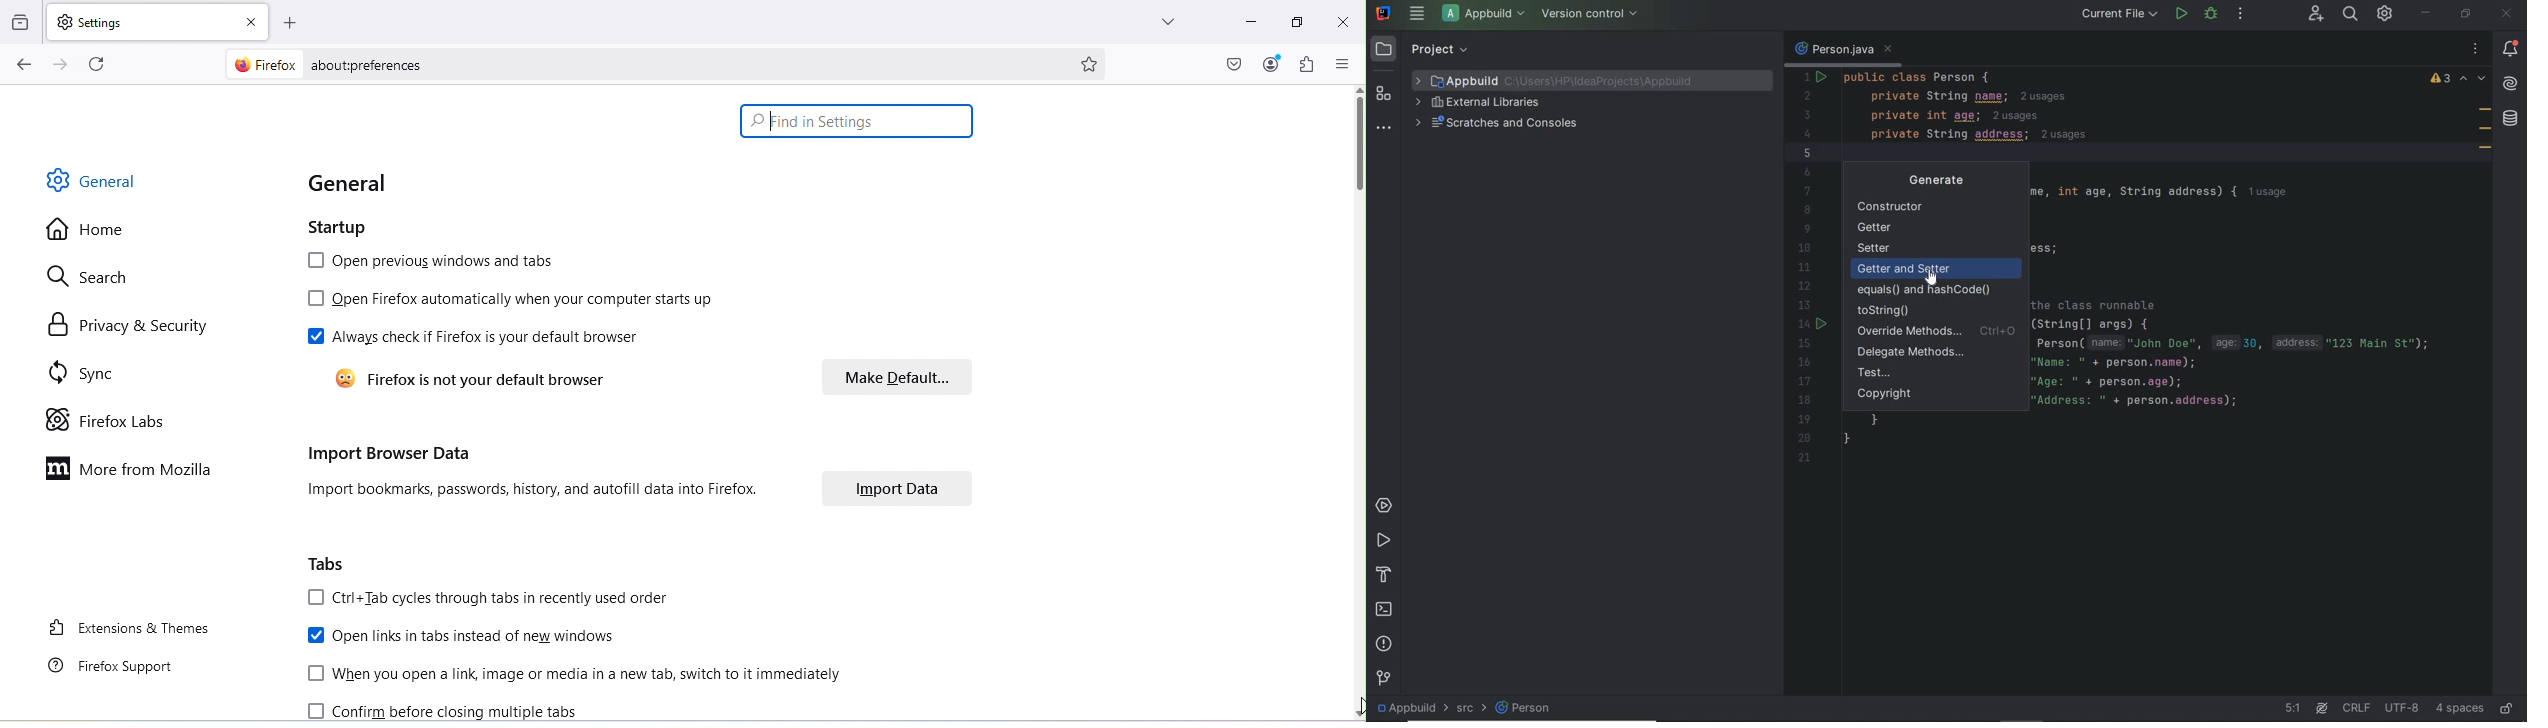  Describe the element at coordinates (1383, 94) in the screenshot. I see `structure` at that location.